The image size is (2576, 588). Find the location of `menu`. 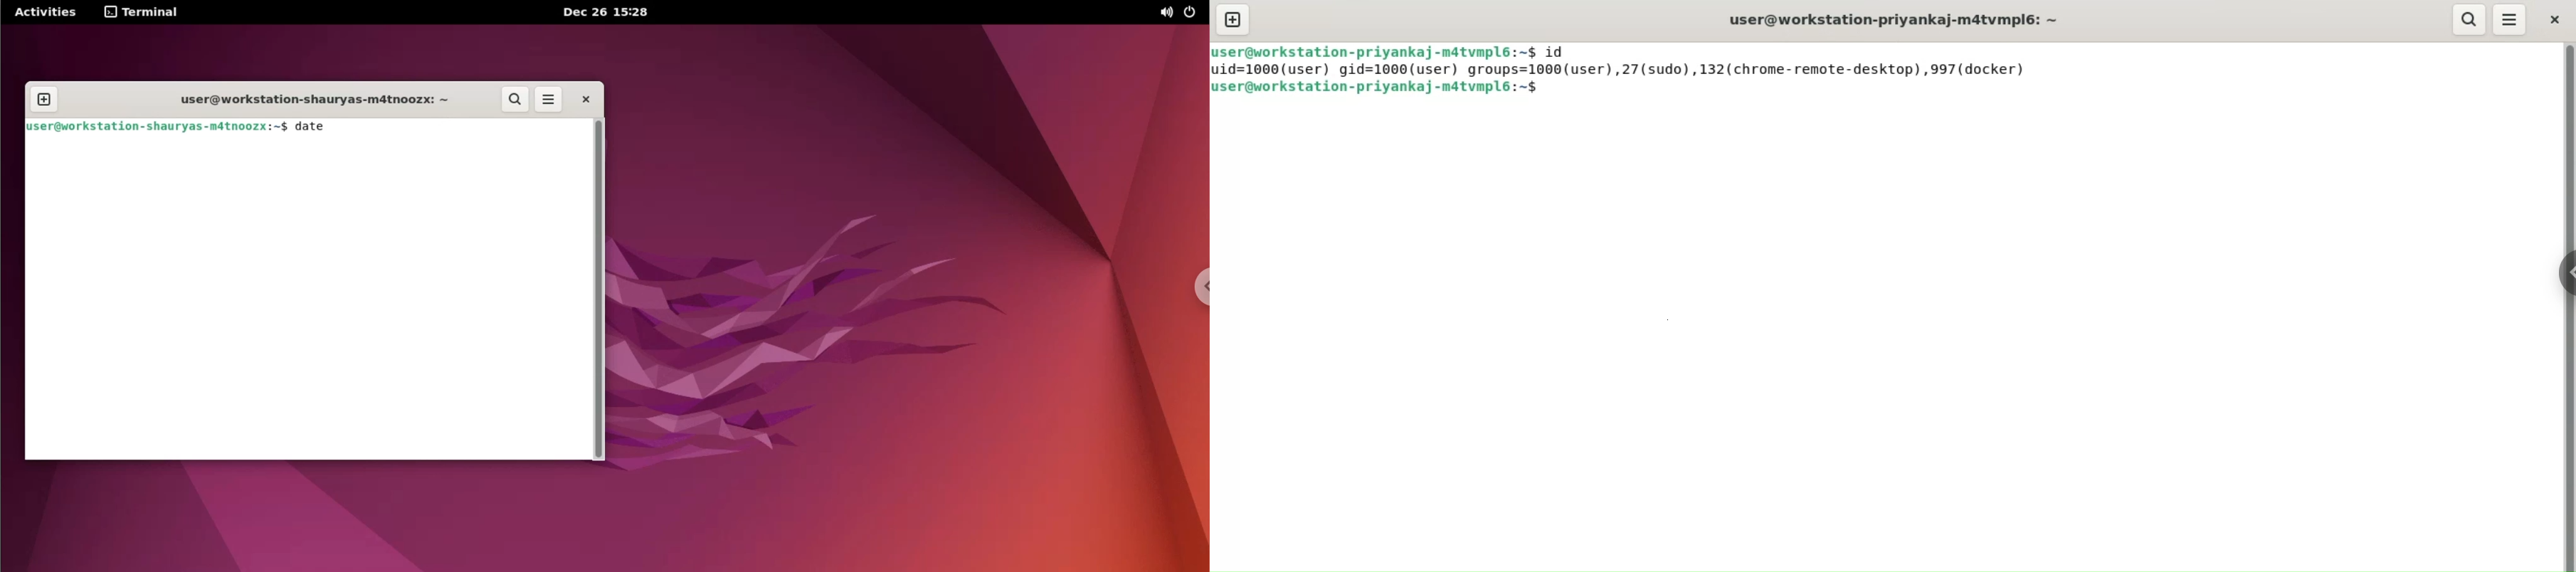

menu is located at coordinates (2510, 20).